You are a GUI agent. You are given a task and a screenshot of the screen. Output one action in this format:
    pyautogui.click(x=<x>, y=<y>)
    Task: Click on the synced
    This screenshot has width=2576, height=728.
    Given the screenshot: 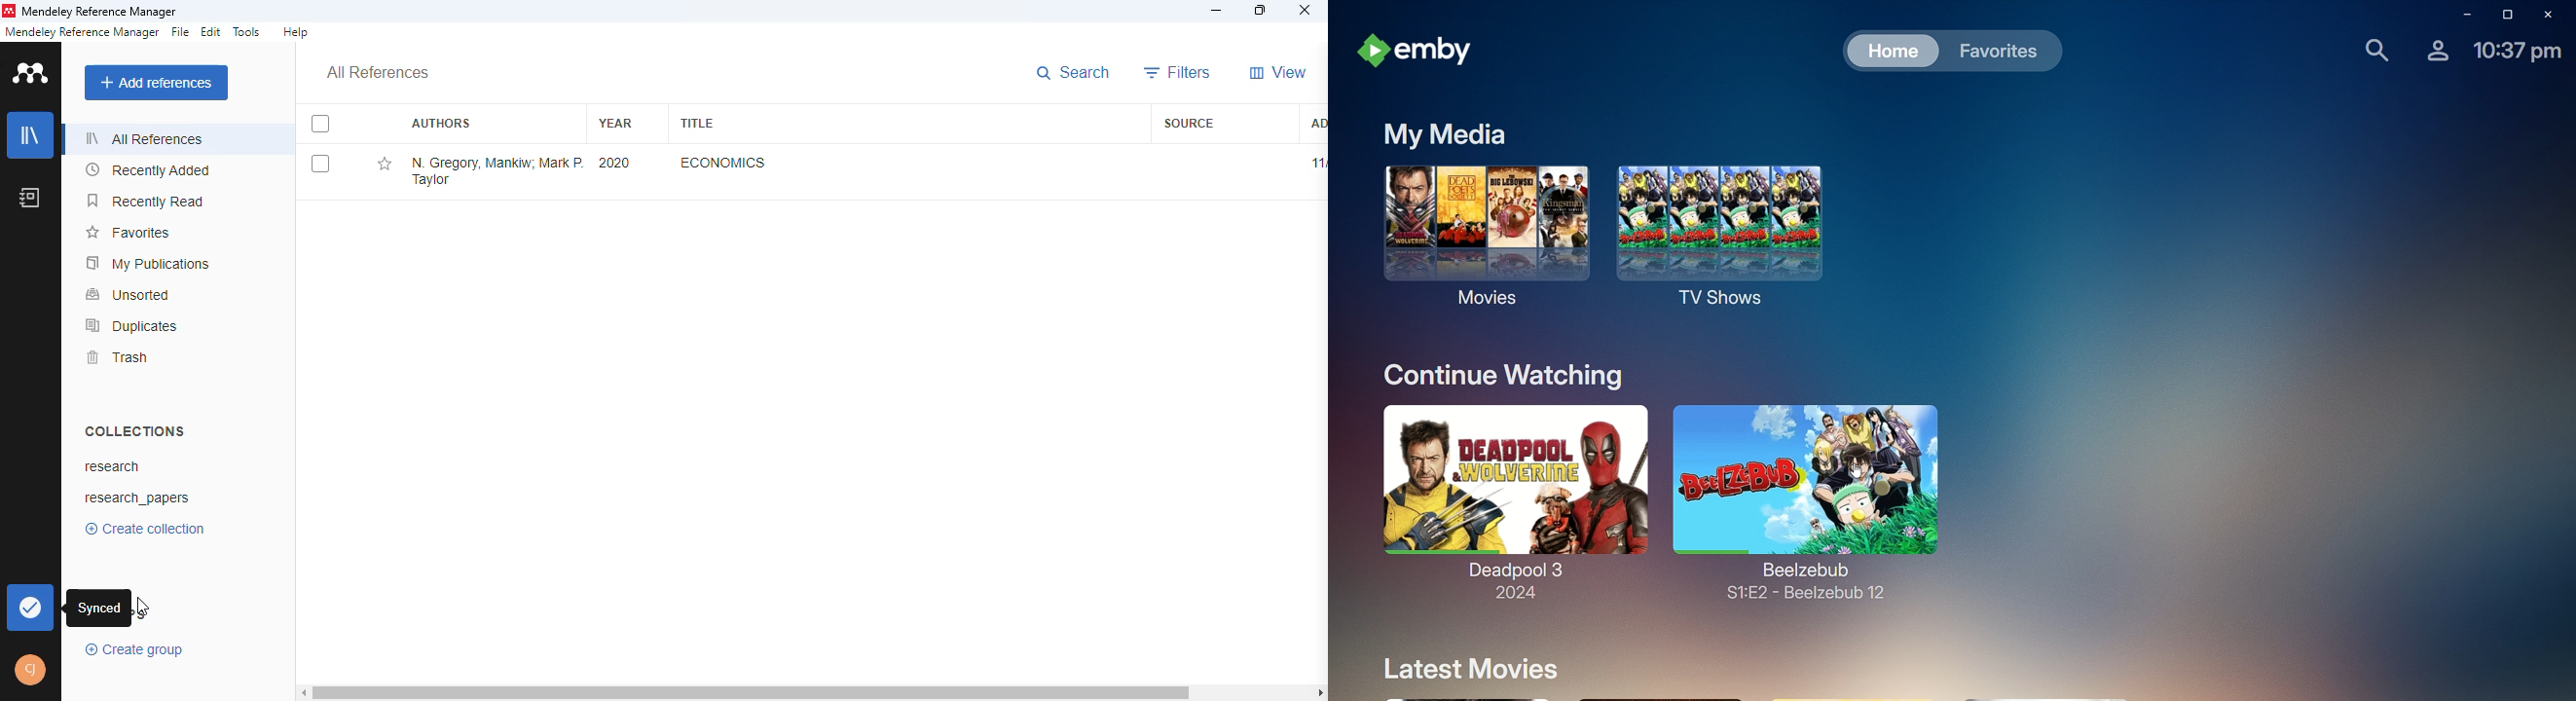 What is the action you would take?
    pyautogui.click(x=96, y=608)
    